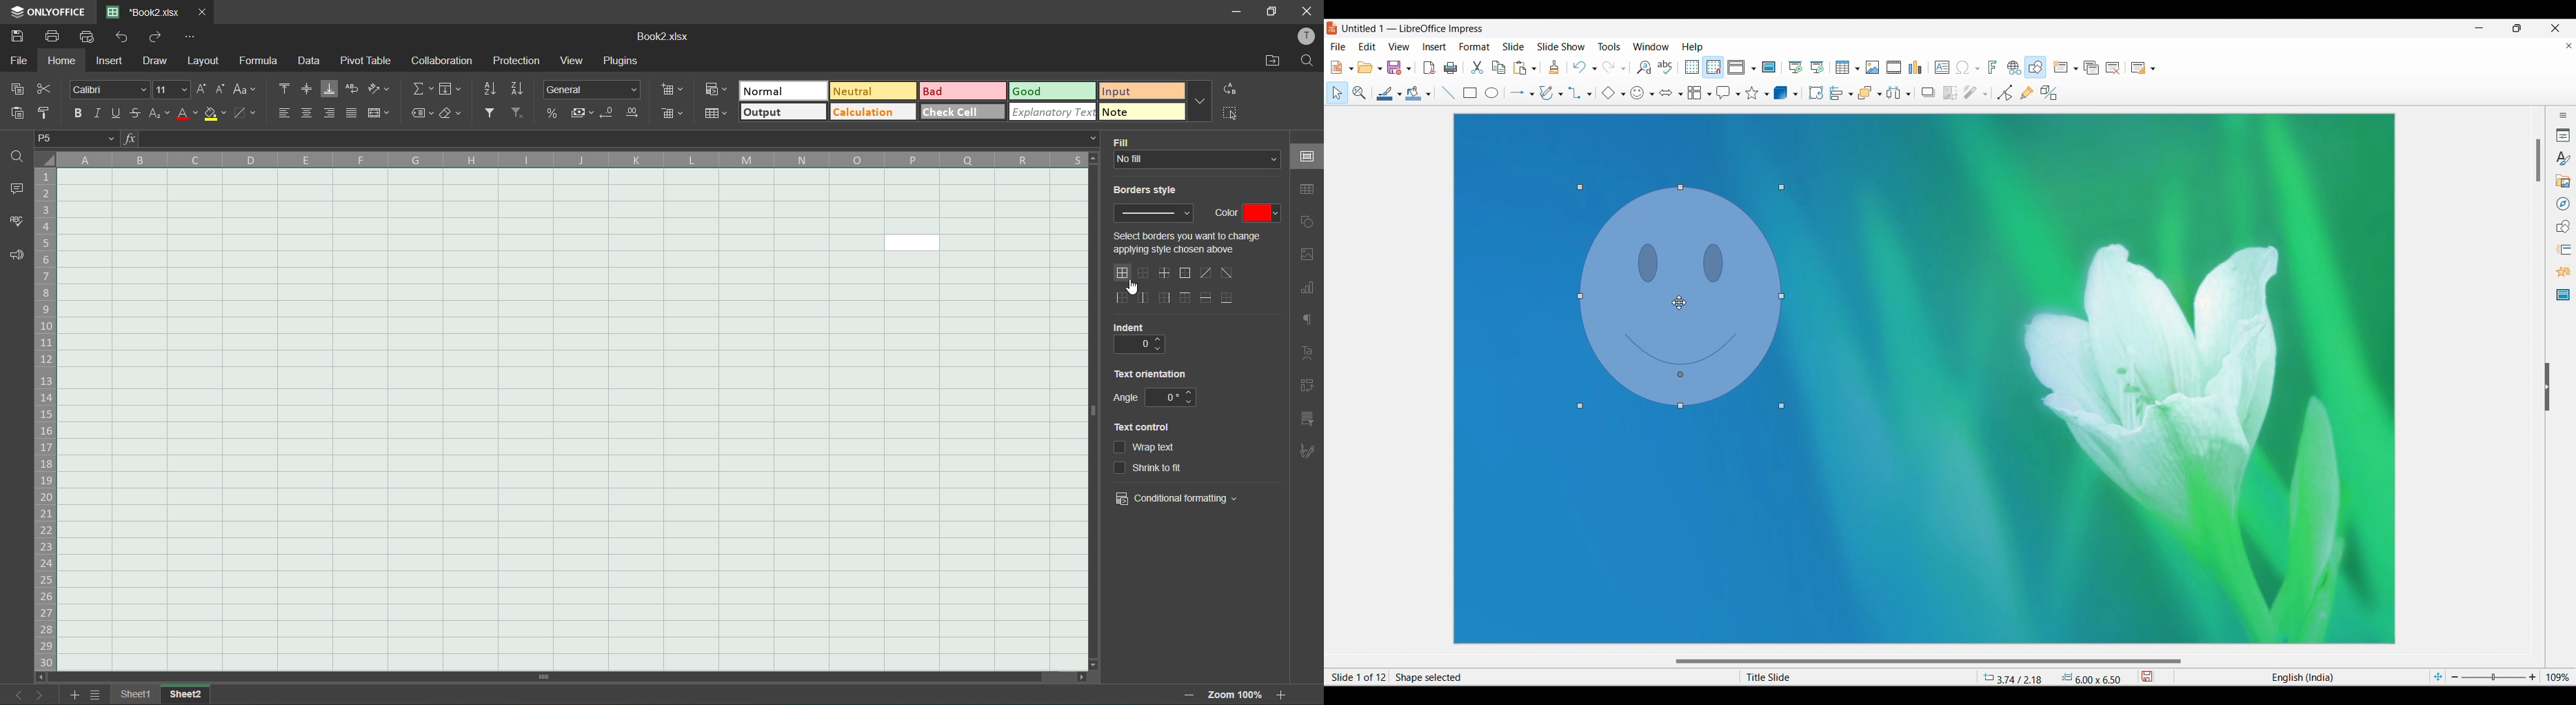  I want to click on column names, so click(578, 158).